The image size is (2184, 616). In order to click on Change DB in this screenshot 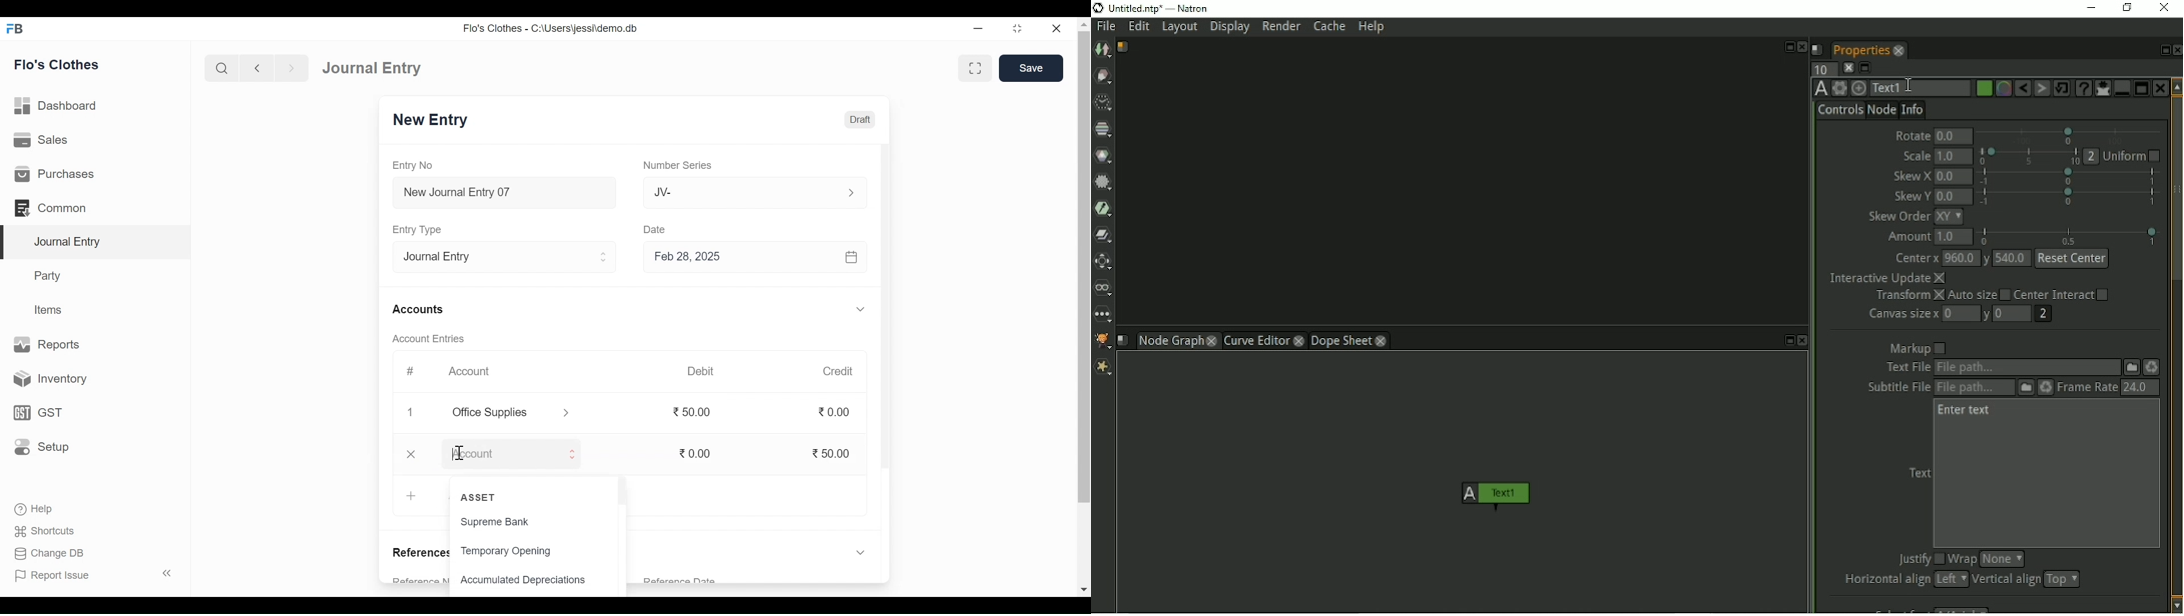, I will do `click(48, 552)`.